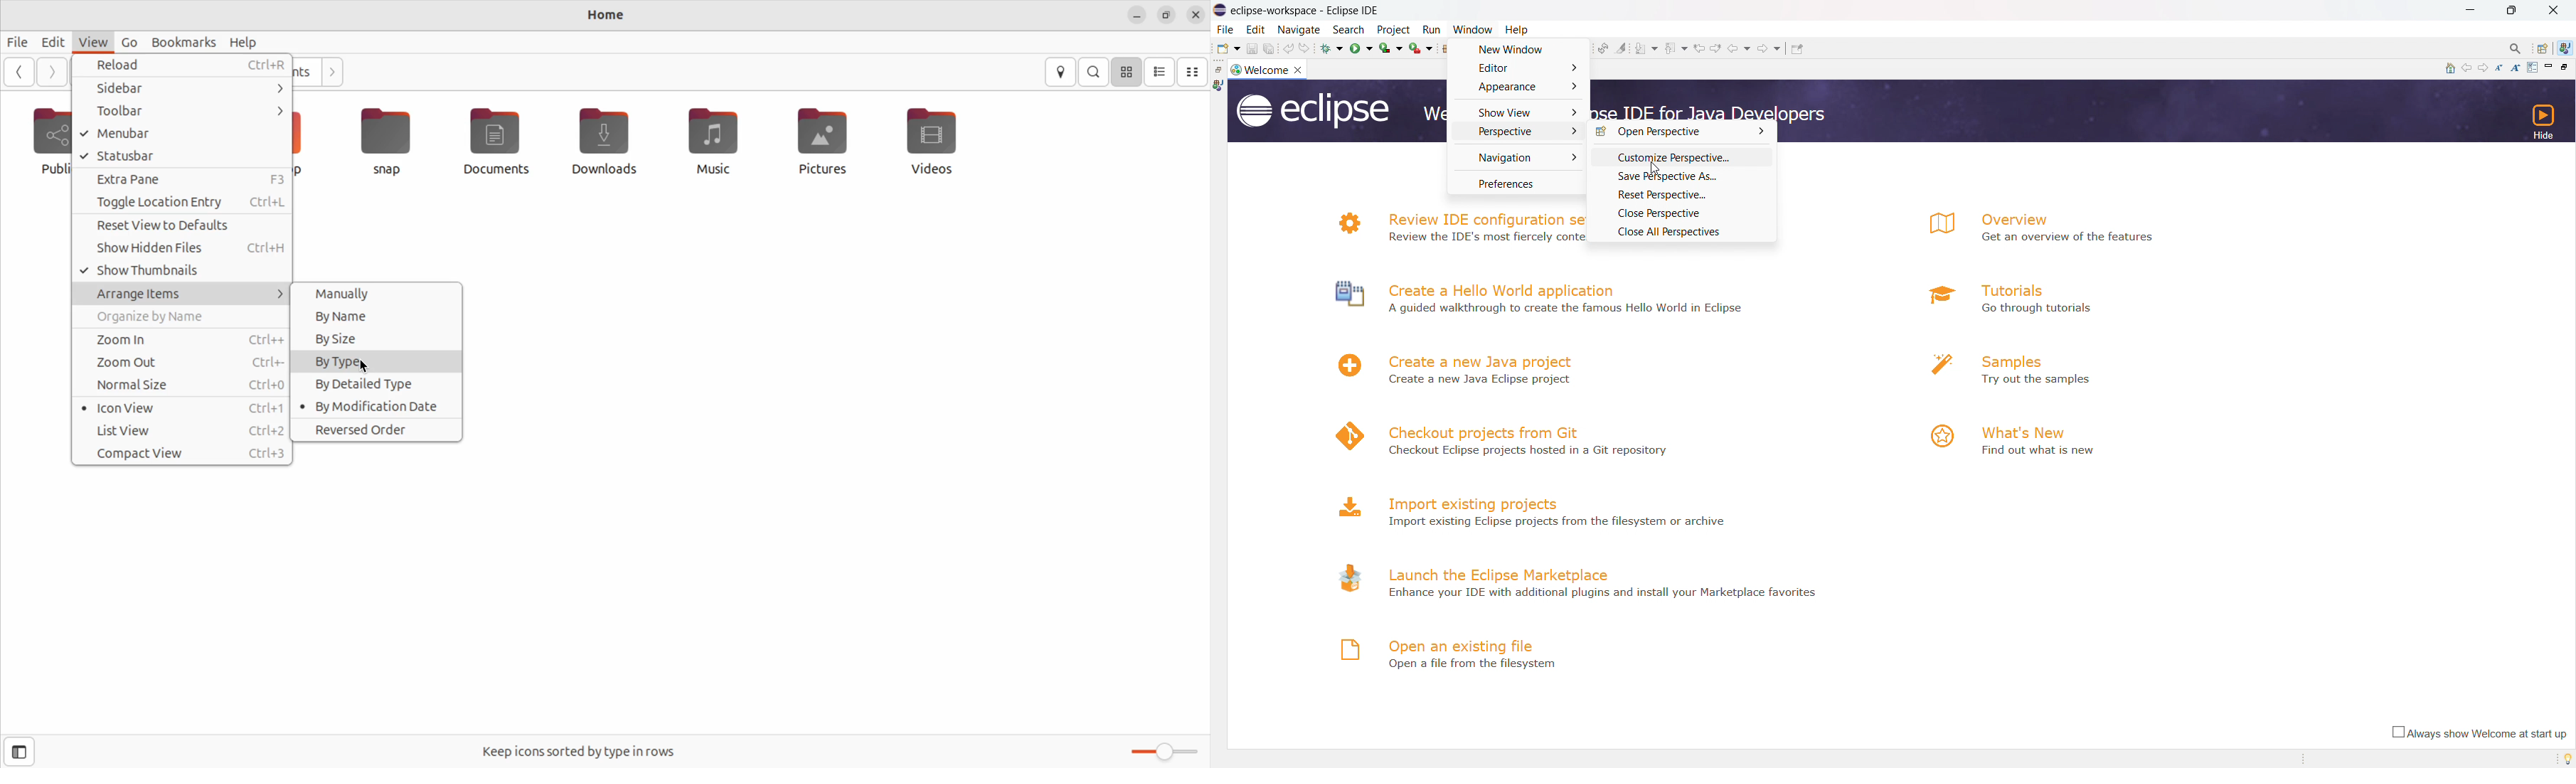 The height and width of the screenshot is (784, 2576). Describe the element at coordinates (1656, 169) in the screenshot. I see `cursor` at that location.